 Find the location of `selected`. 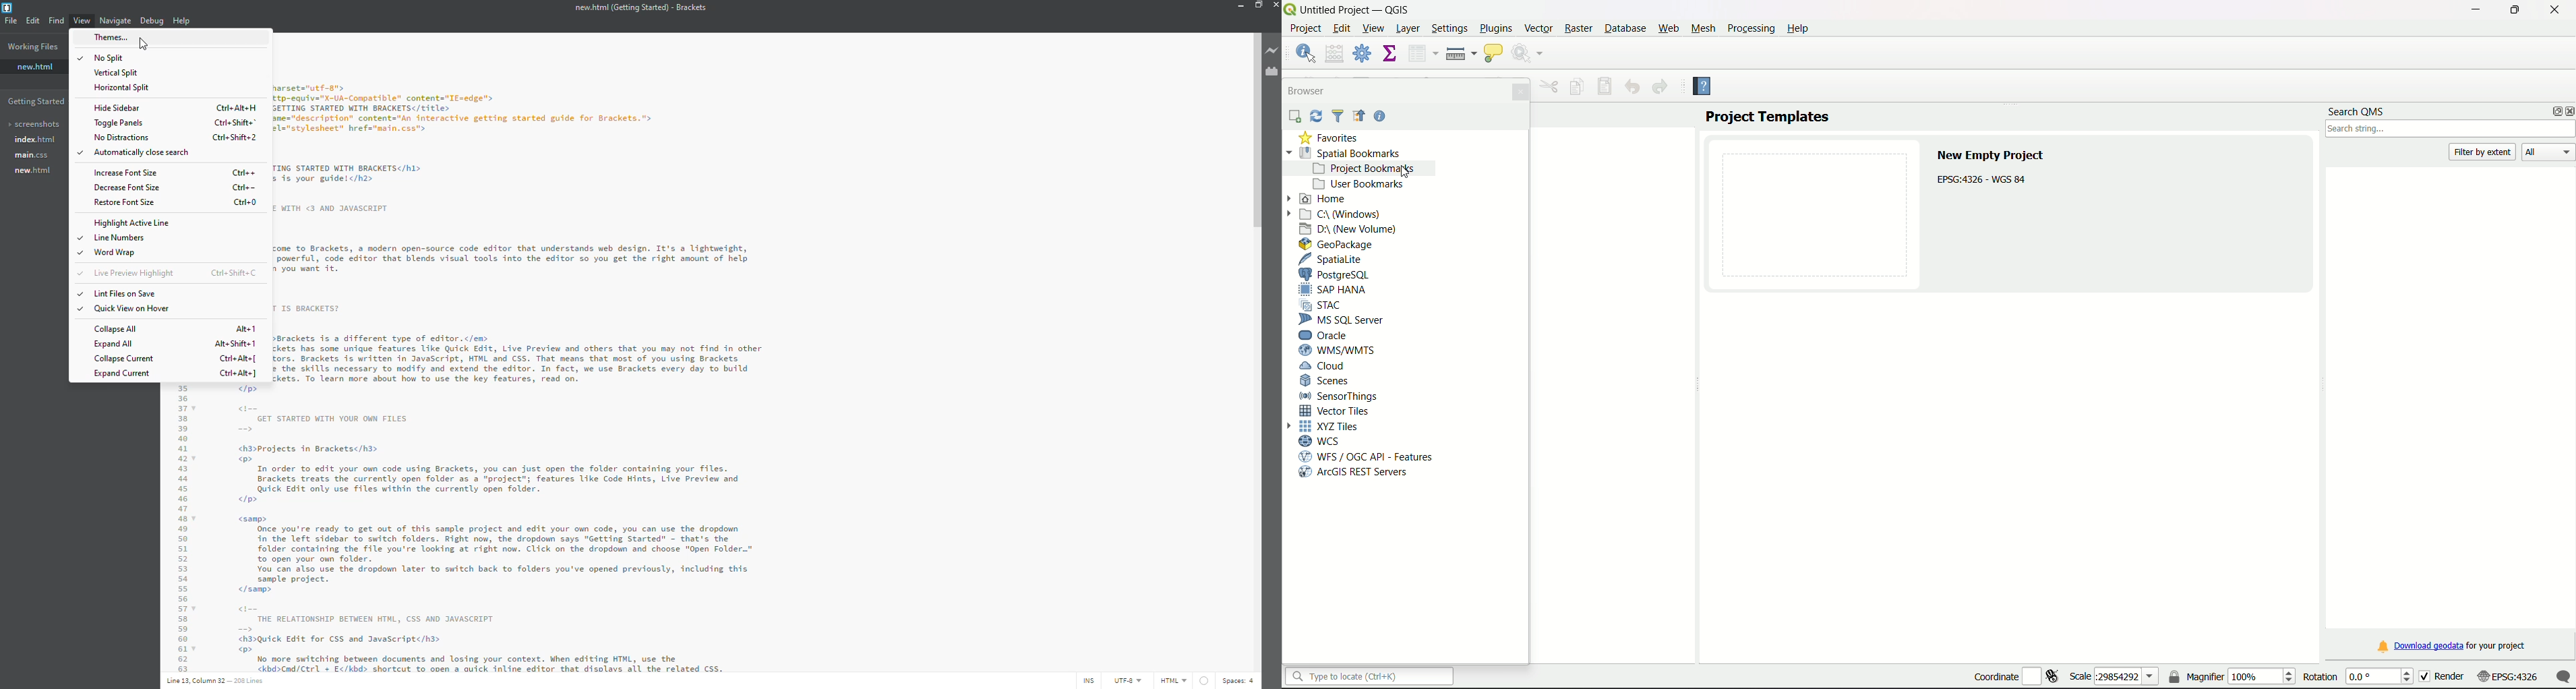

selected is located at coordinates (77, 309).